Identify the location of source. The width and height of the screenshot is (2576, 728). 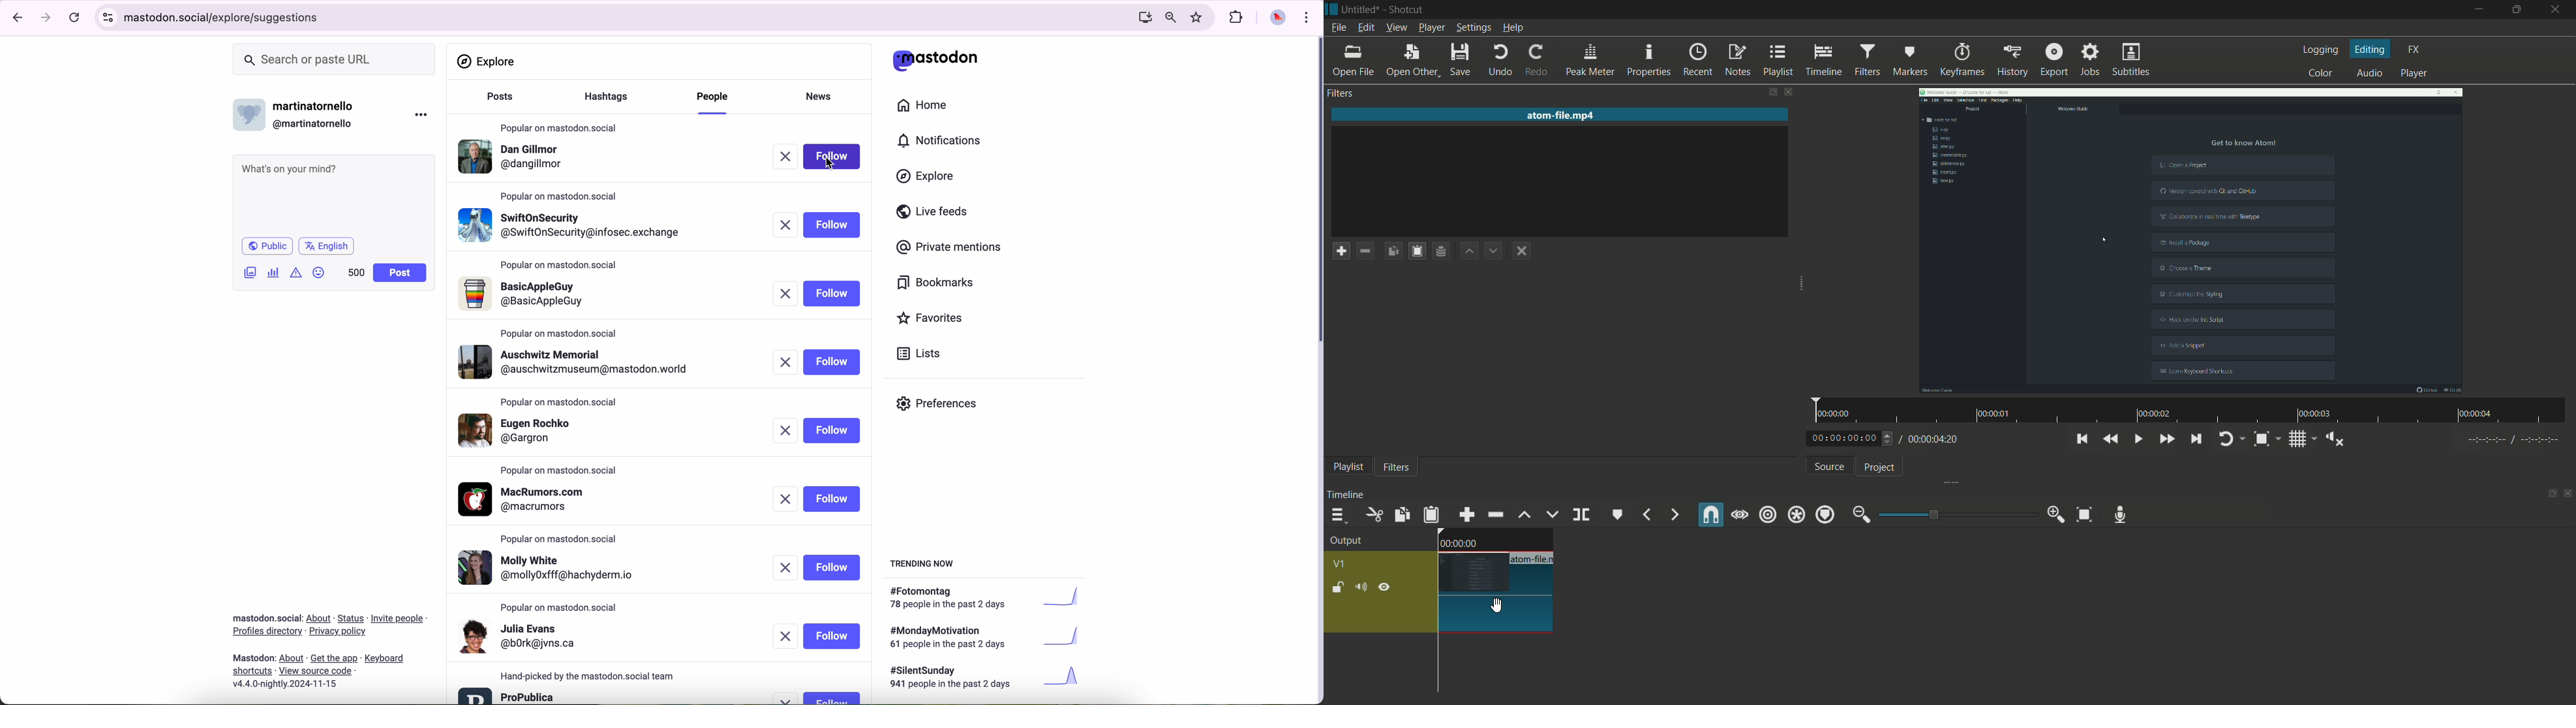
(1827, 466).